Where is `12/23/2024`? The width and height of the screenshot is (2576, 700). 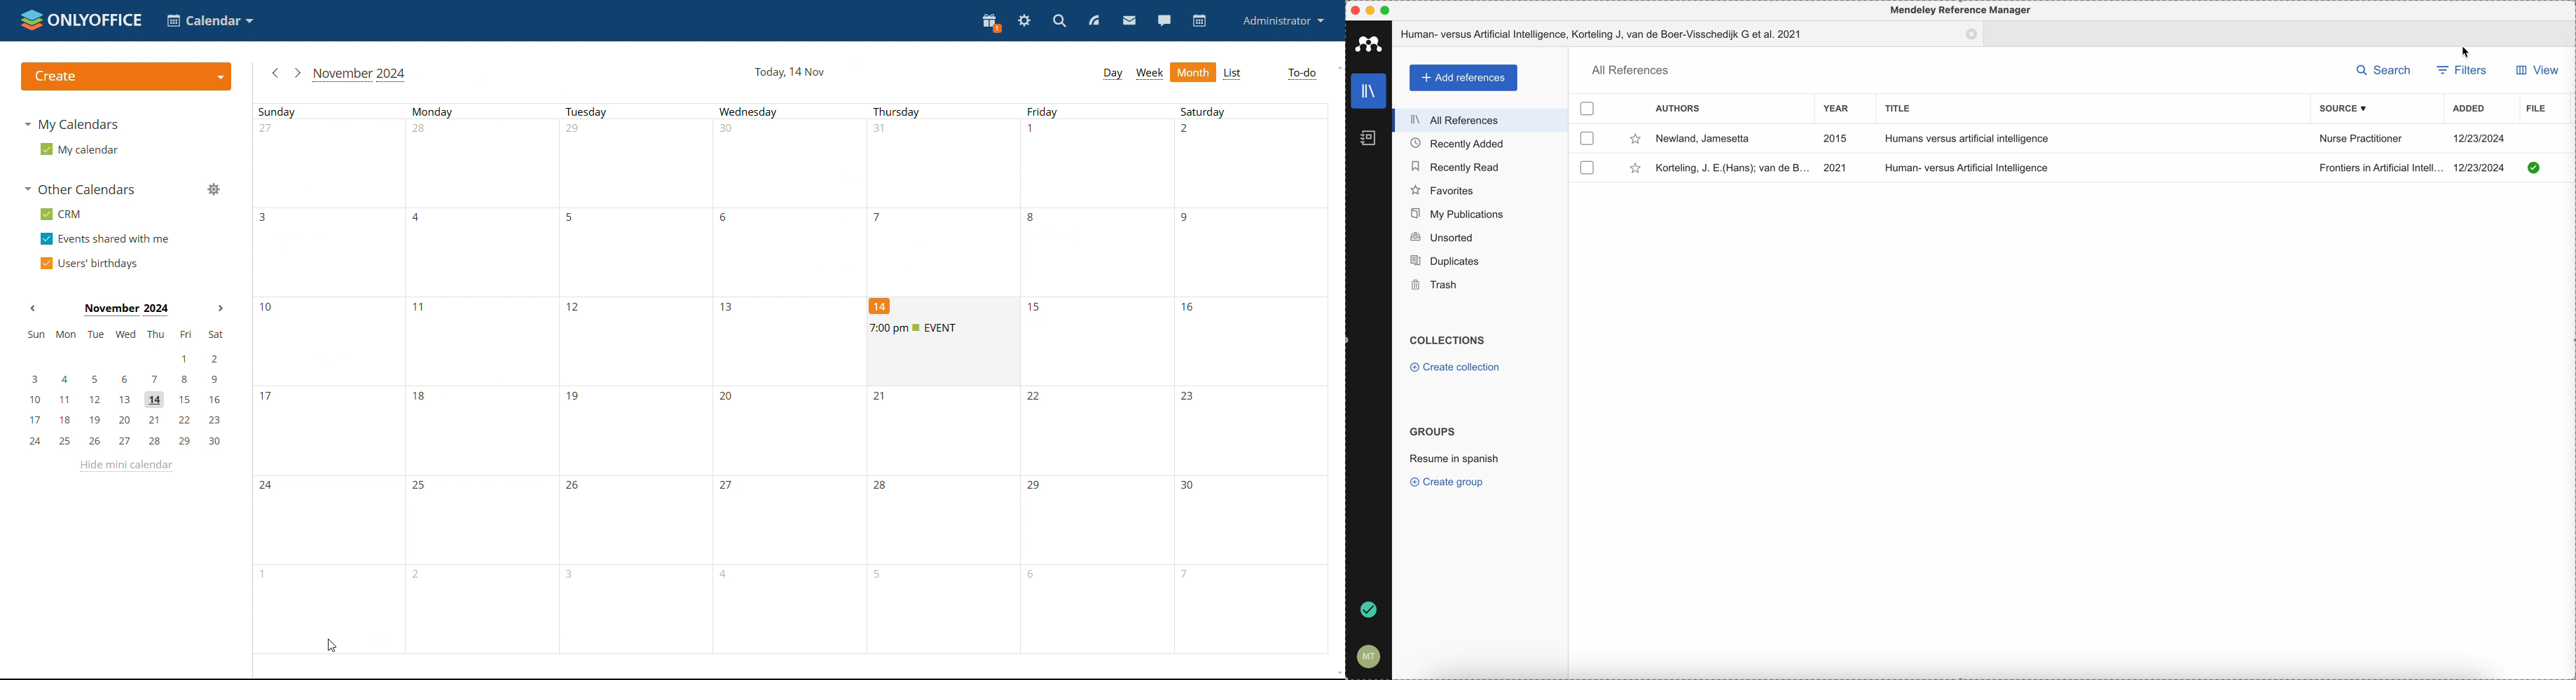
12/23/2024 is located at coordinates (2479, 167).